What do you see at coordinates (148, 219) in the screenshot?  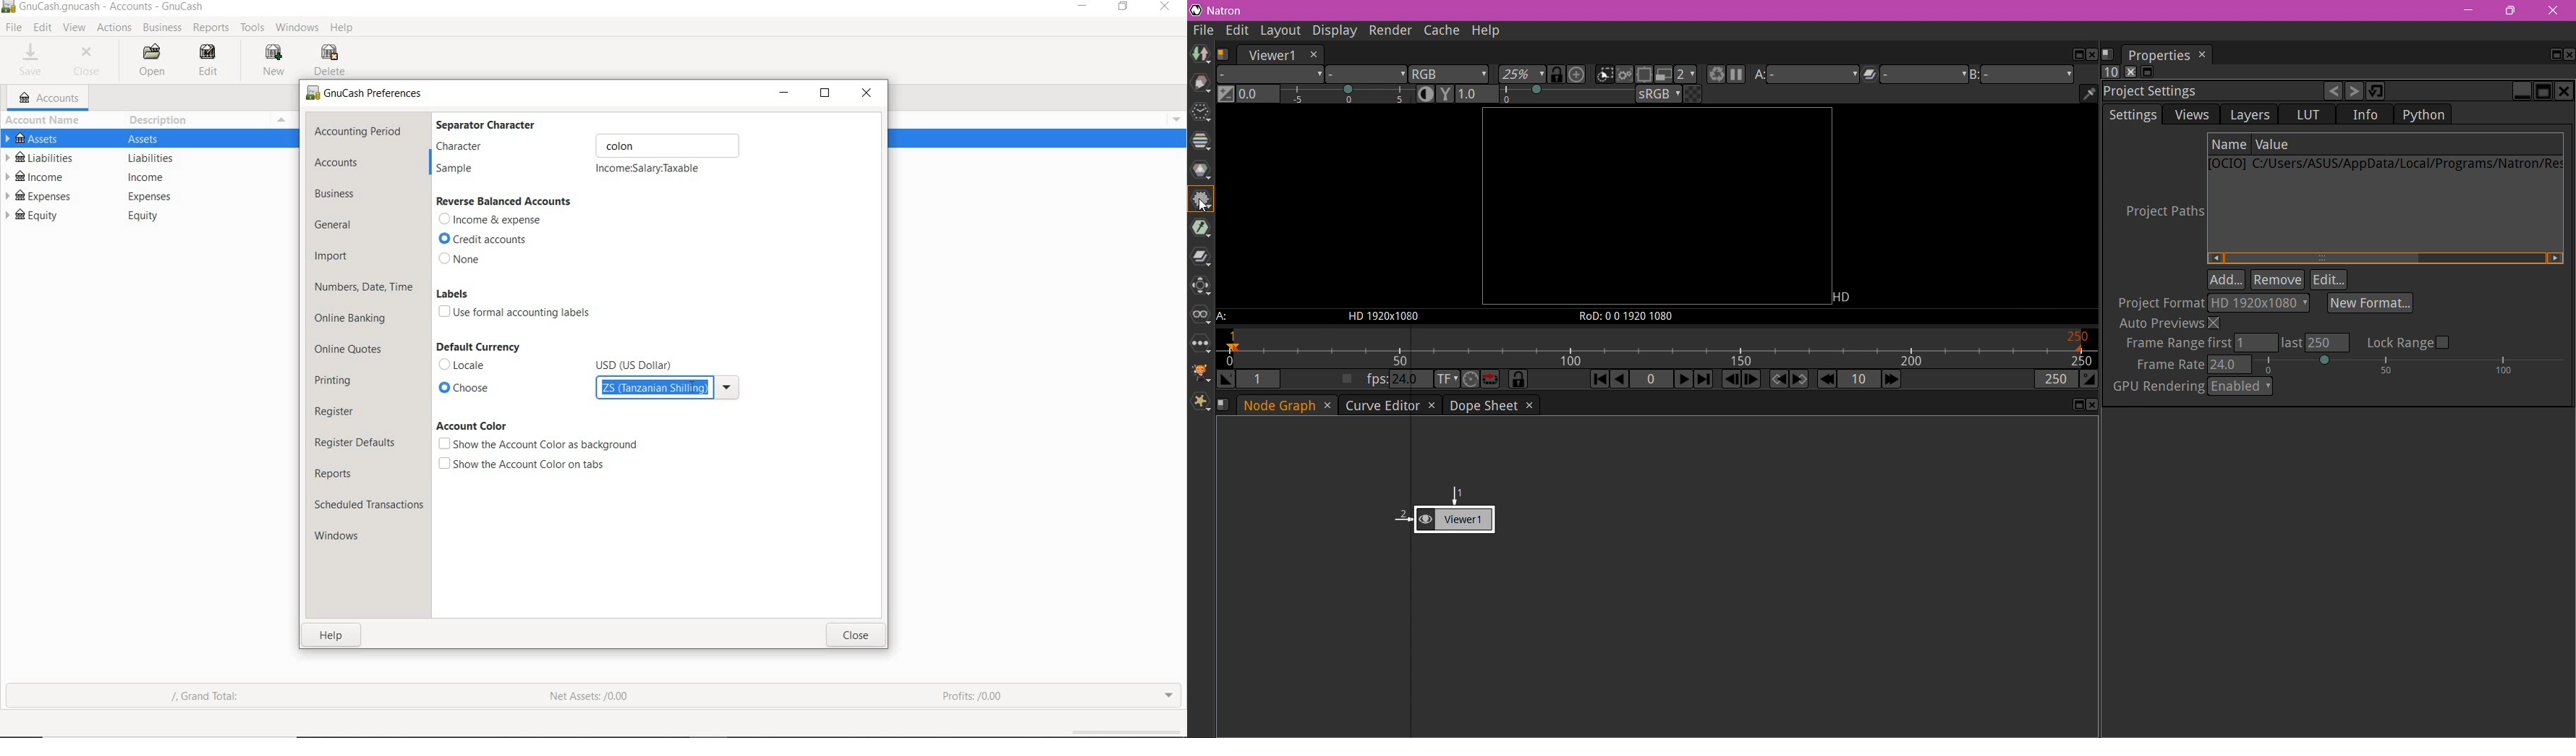 I see `` at bounding box center [148, 219].